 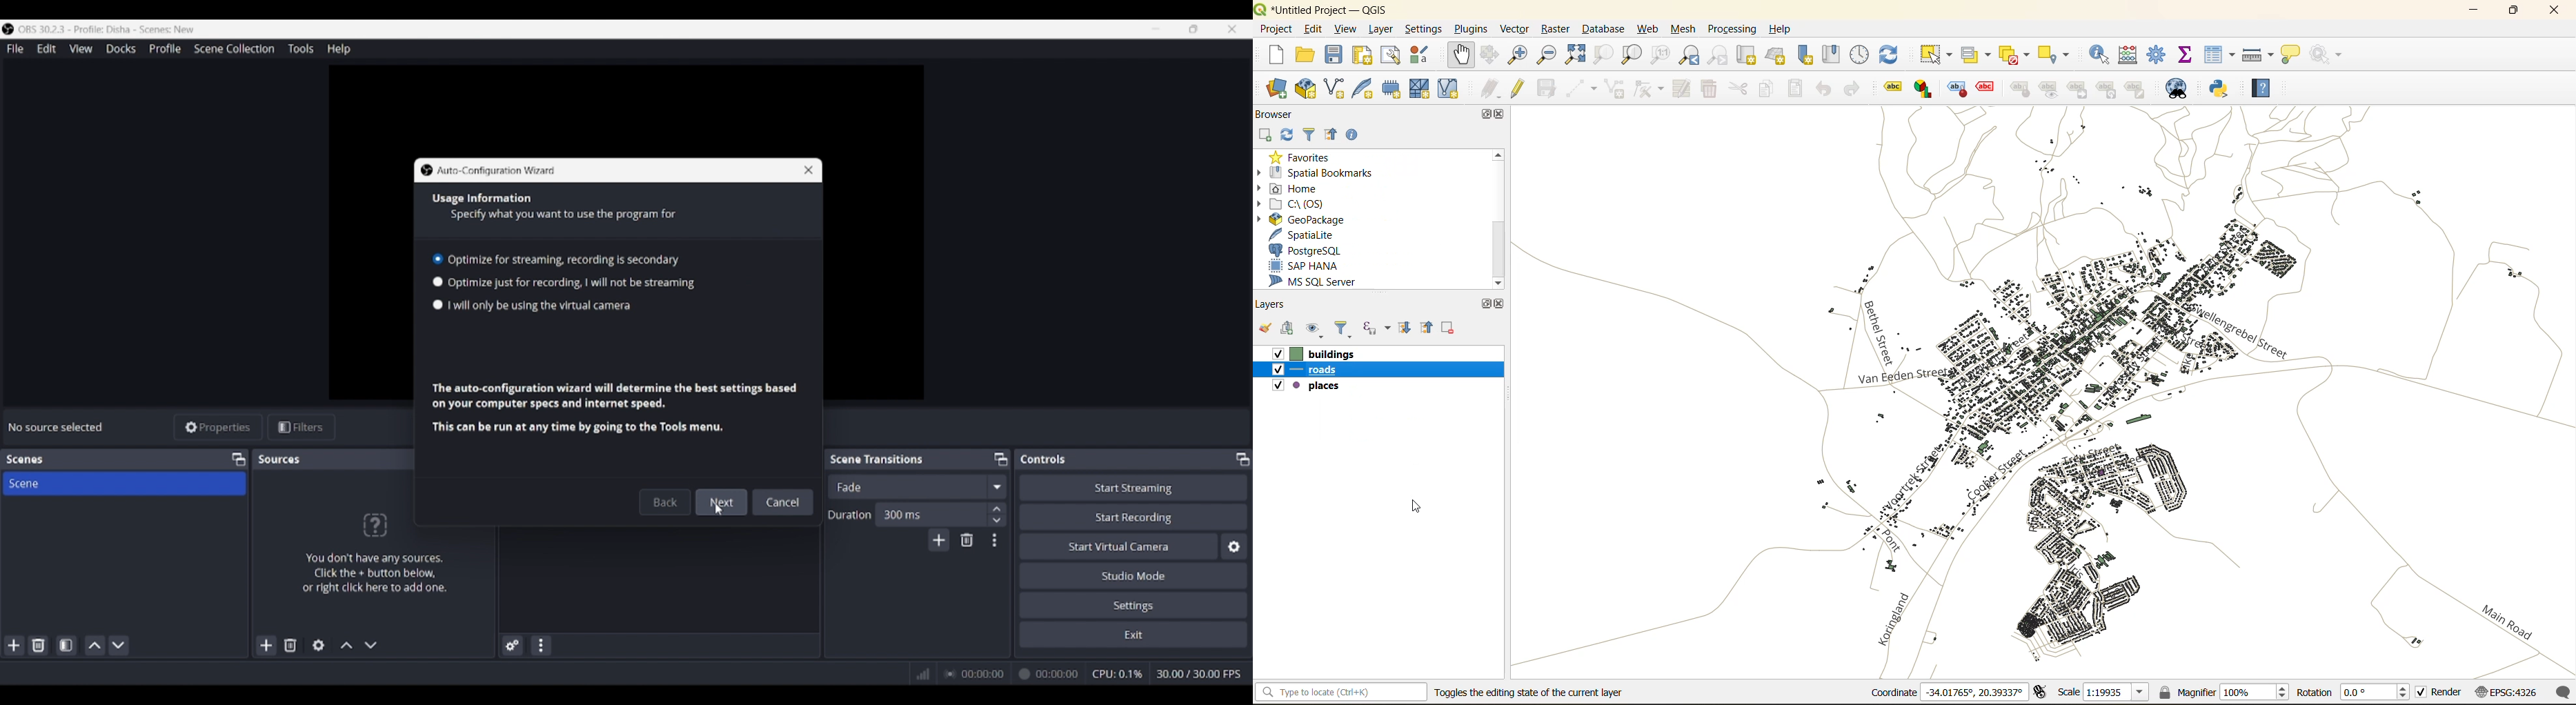 I want to click on Scene collection menu, so click(x=234, y=48).